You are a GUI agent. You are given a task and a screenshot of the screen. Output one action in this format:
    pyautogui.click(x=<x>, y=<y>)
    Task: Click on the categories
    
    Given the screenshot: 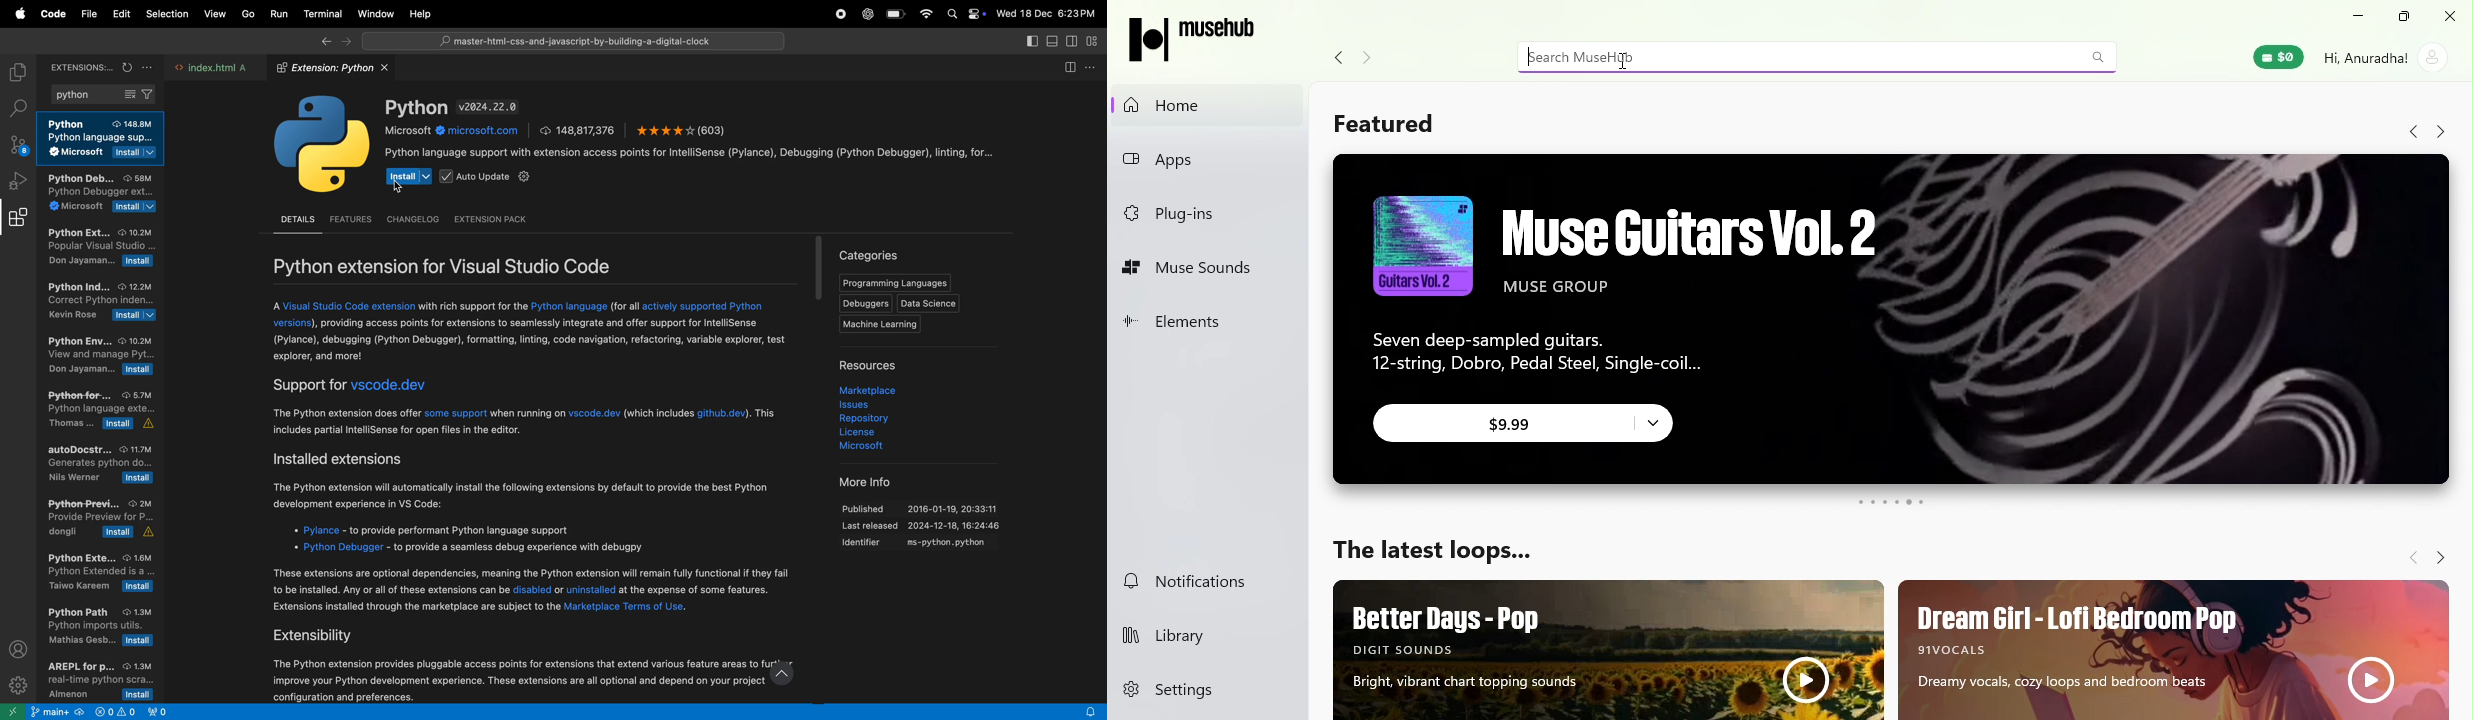 What is the action you would take?
    pyautogui.click(x=870, y=255)
    